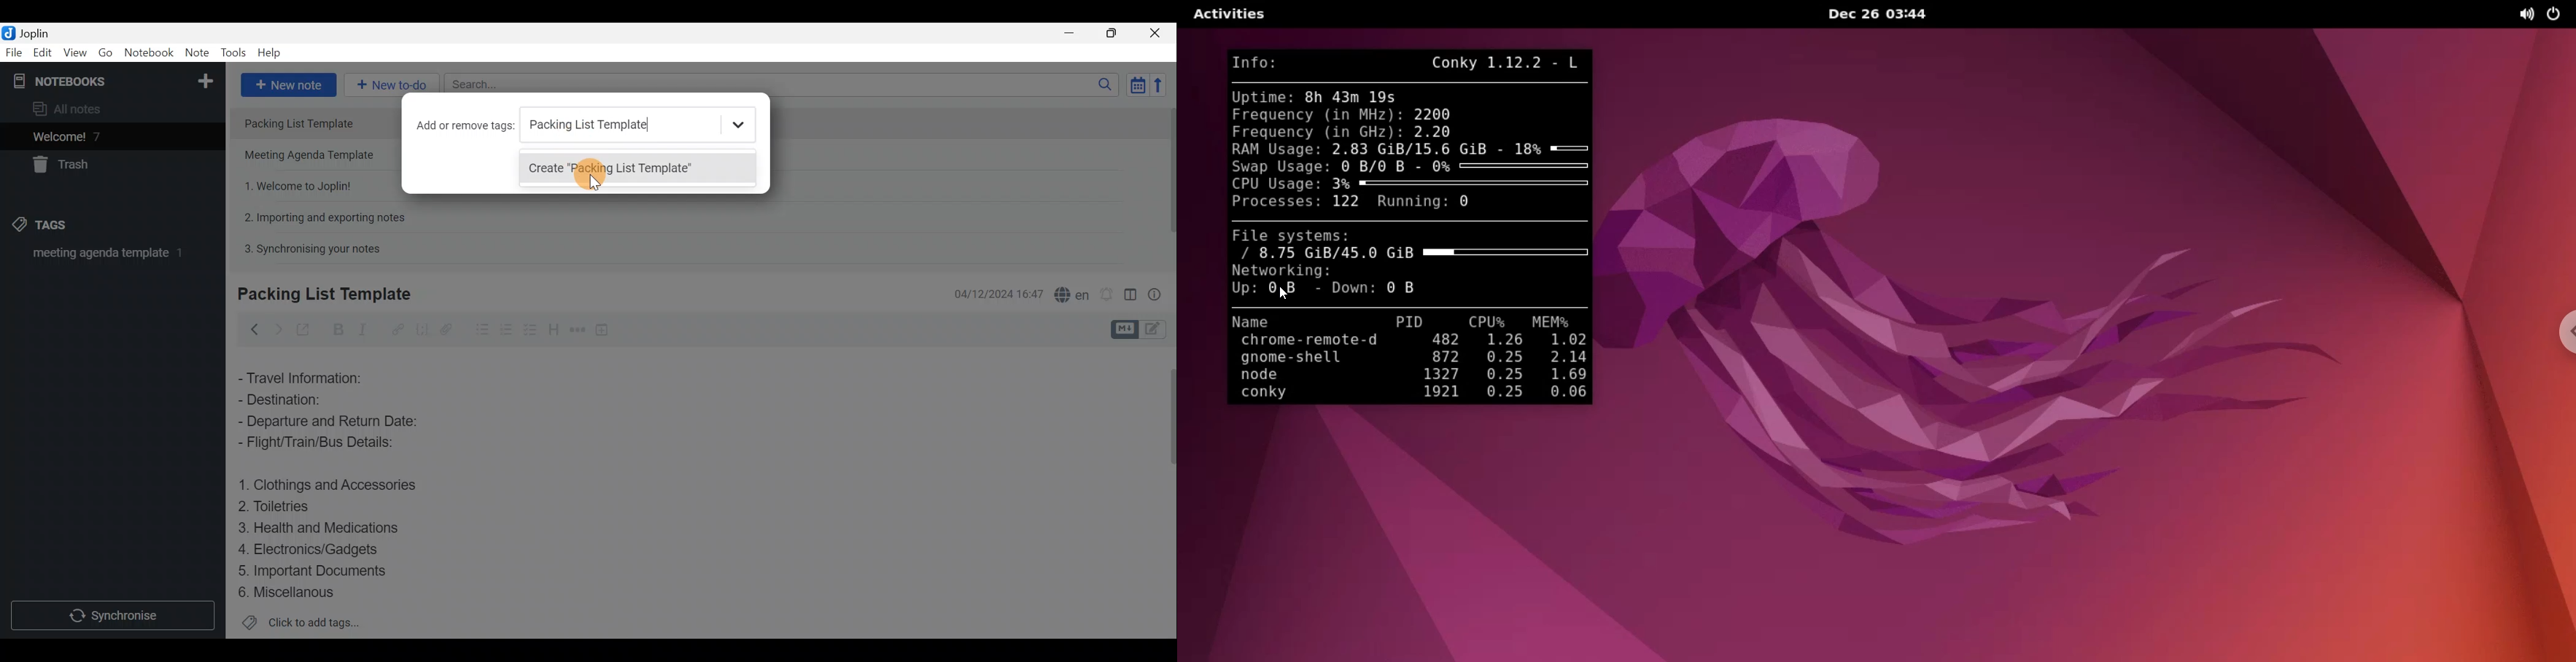 Image resolution: width=2576 pixels, height=672 pixels. Describe the element at coordinates (367, 329) in the screenshot. I see `Italic` at that location.